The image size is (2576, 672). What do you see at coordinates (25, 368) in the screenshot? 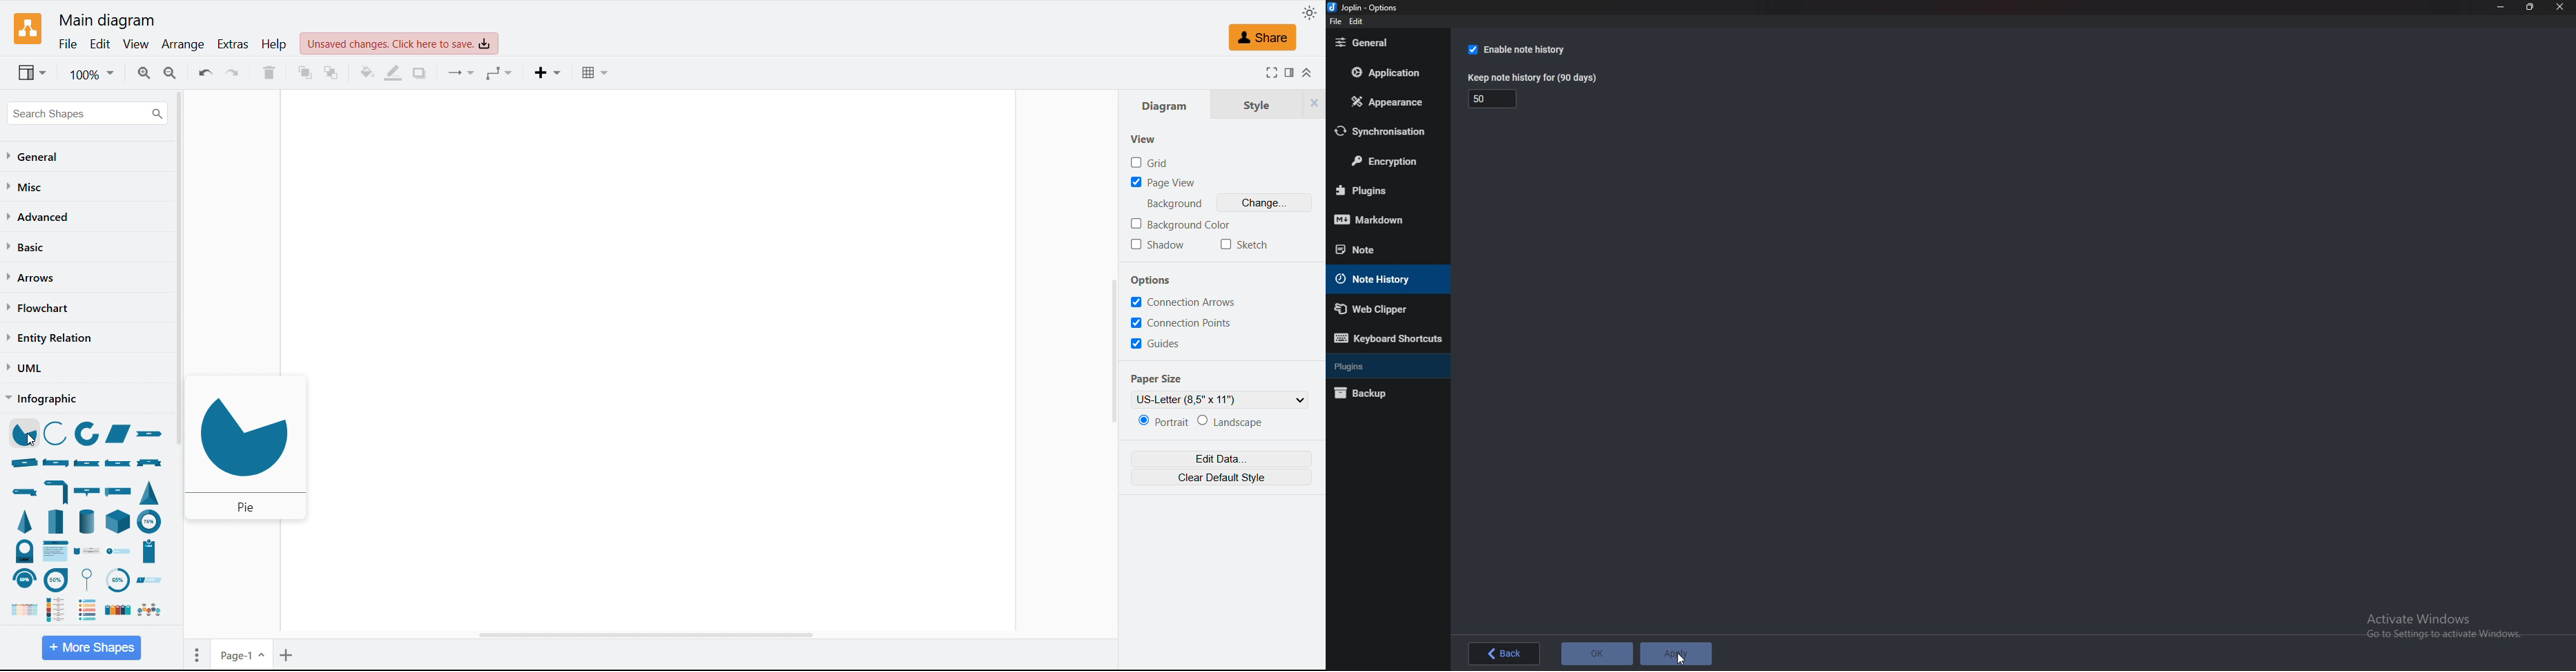
I see `Uml` at bounding box center [25, 368].